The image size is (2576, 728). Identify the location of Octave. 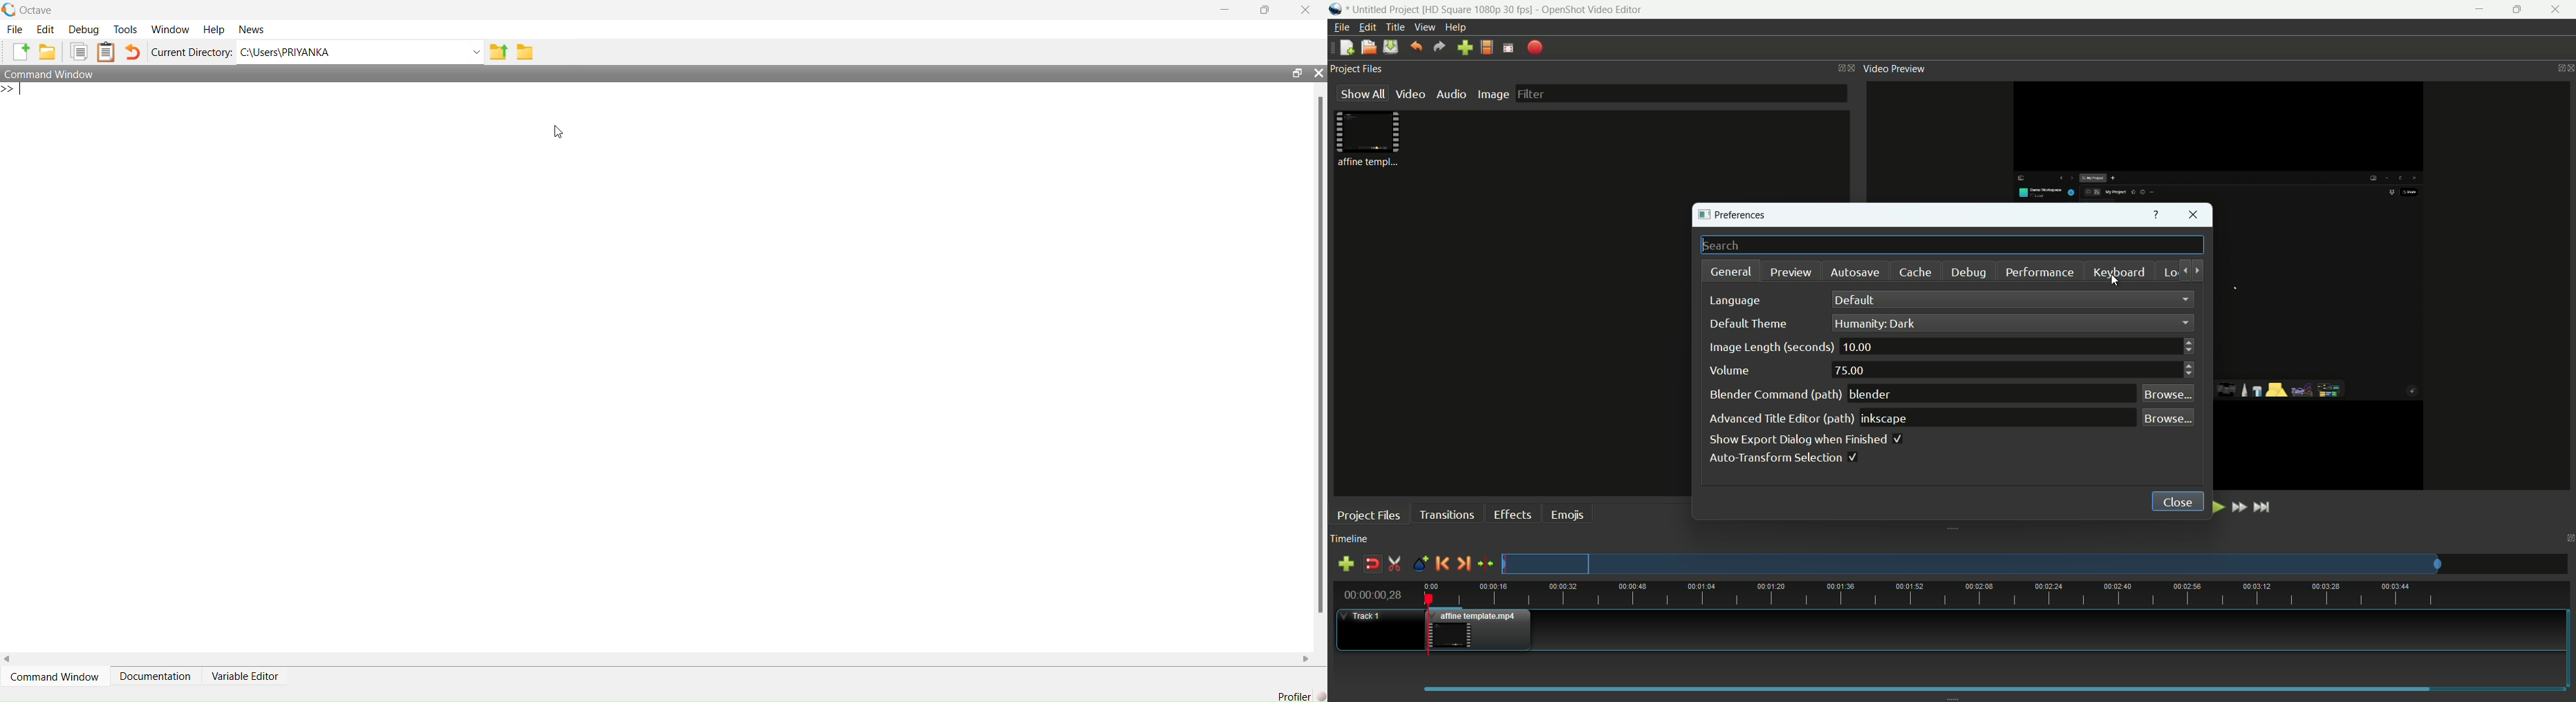
(37, 10).